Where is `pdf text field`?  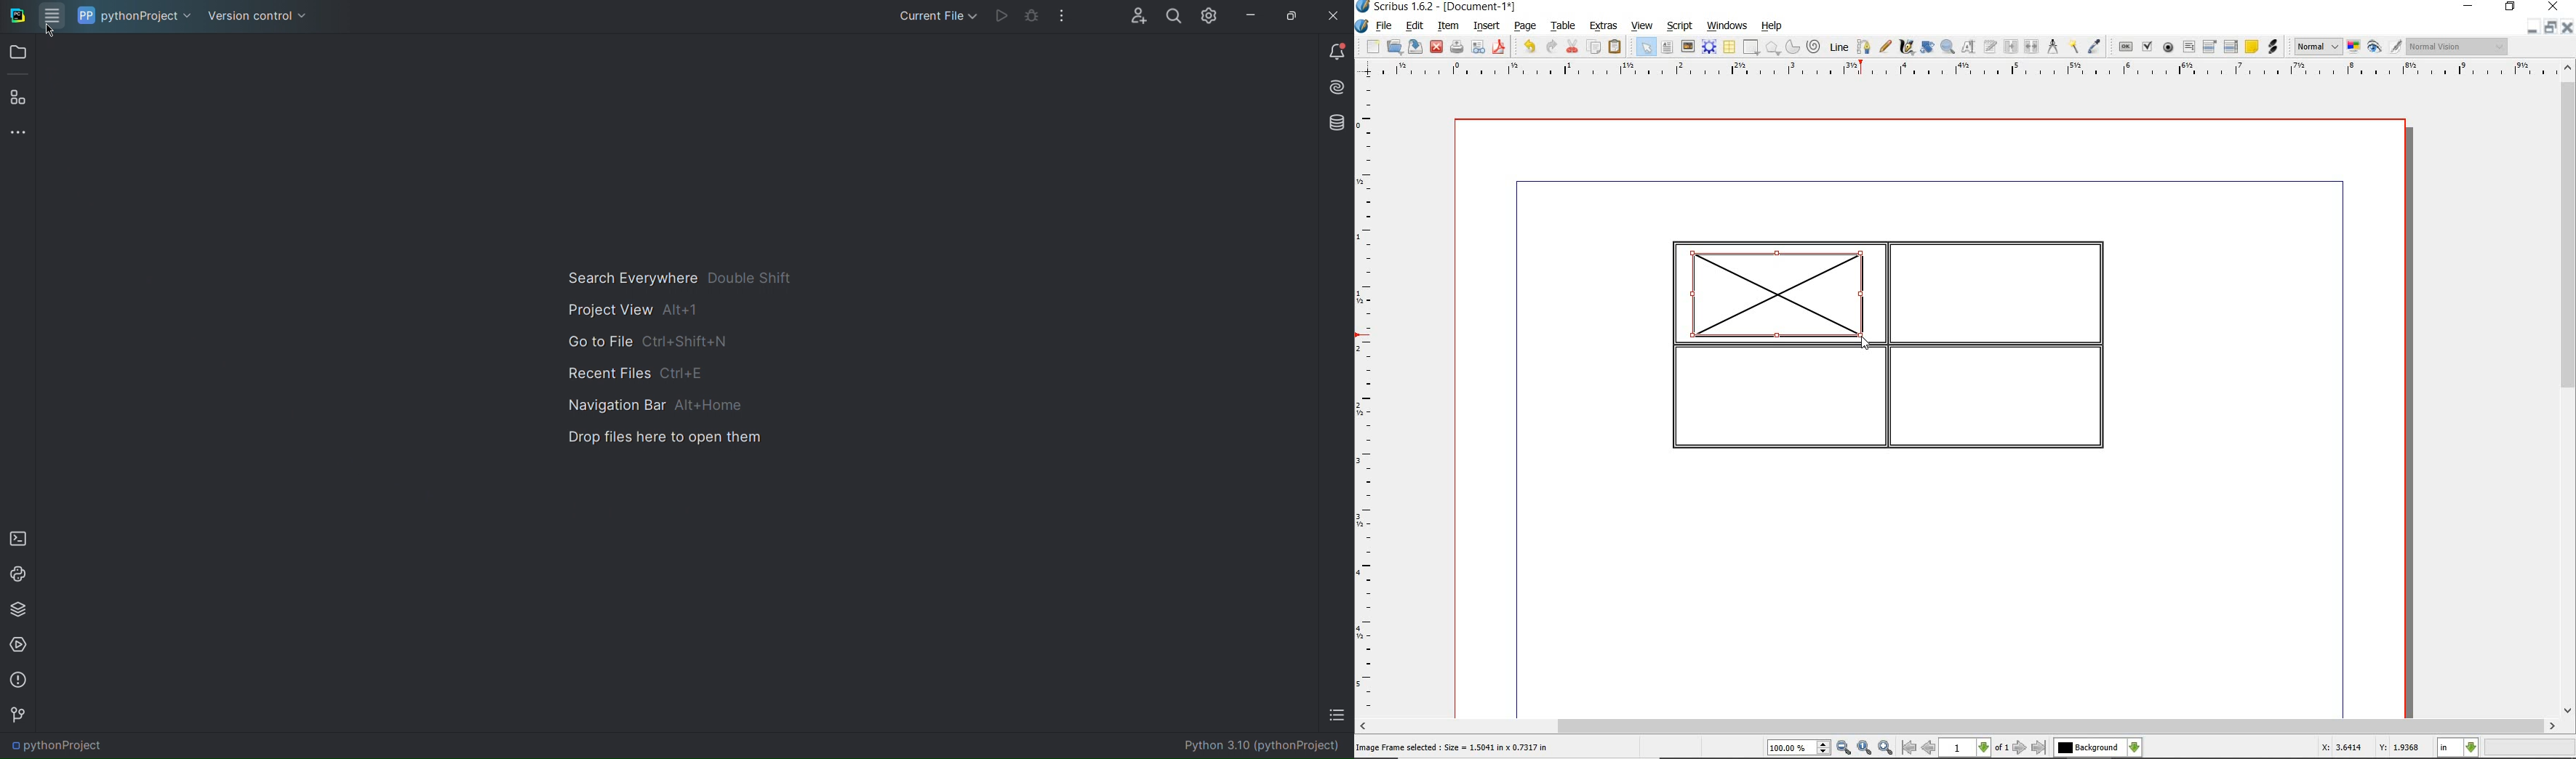
pdf text field is located at coordinates (2189, 47).